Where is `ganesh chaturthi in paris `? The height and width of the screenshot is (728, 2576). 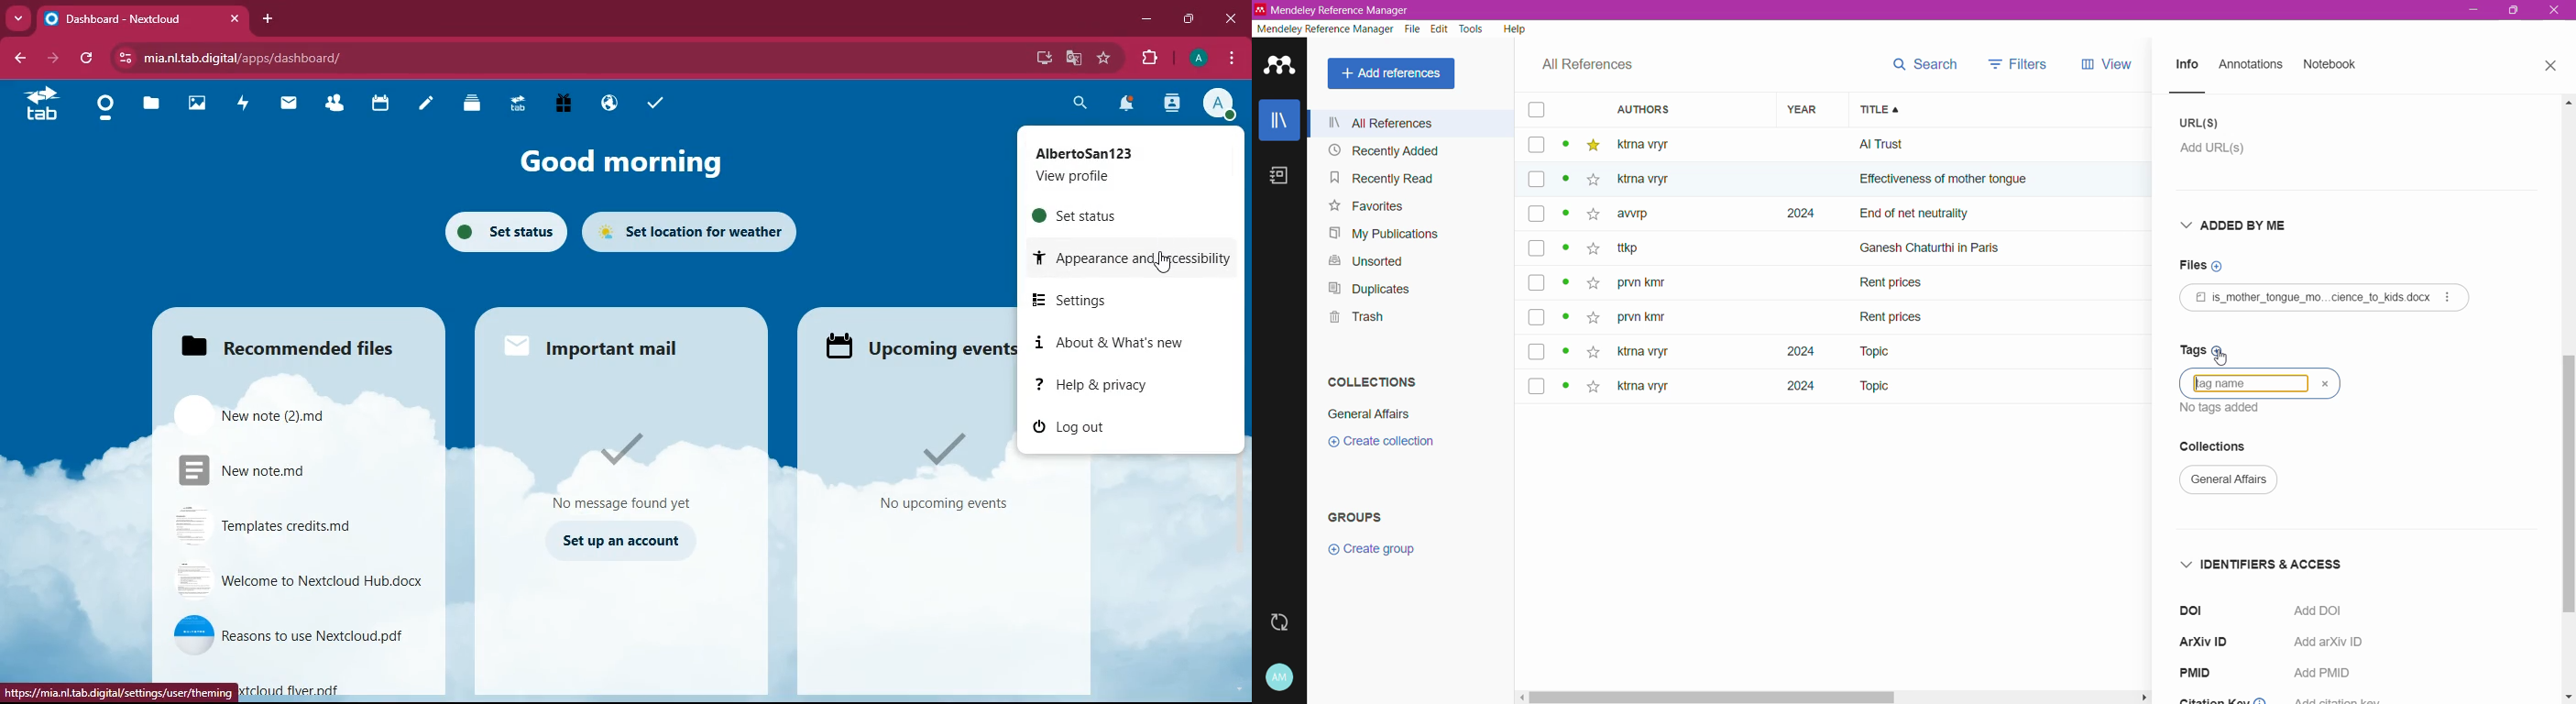 ganesh chaturthi in paris  is located at coordinates (1946, 242).